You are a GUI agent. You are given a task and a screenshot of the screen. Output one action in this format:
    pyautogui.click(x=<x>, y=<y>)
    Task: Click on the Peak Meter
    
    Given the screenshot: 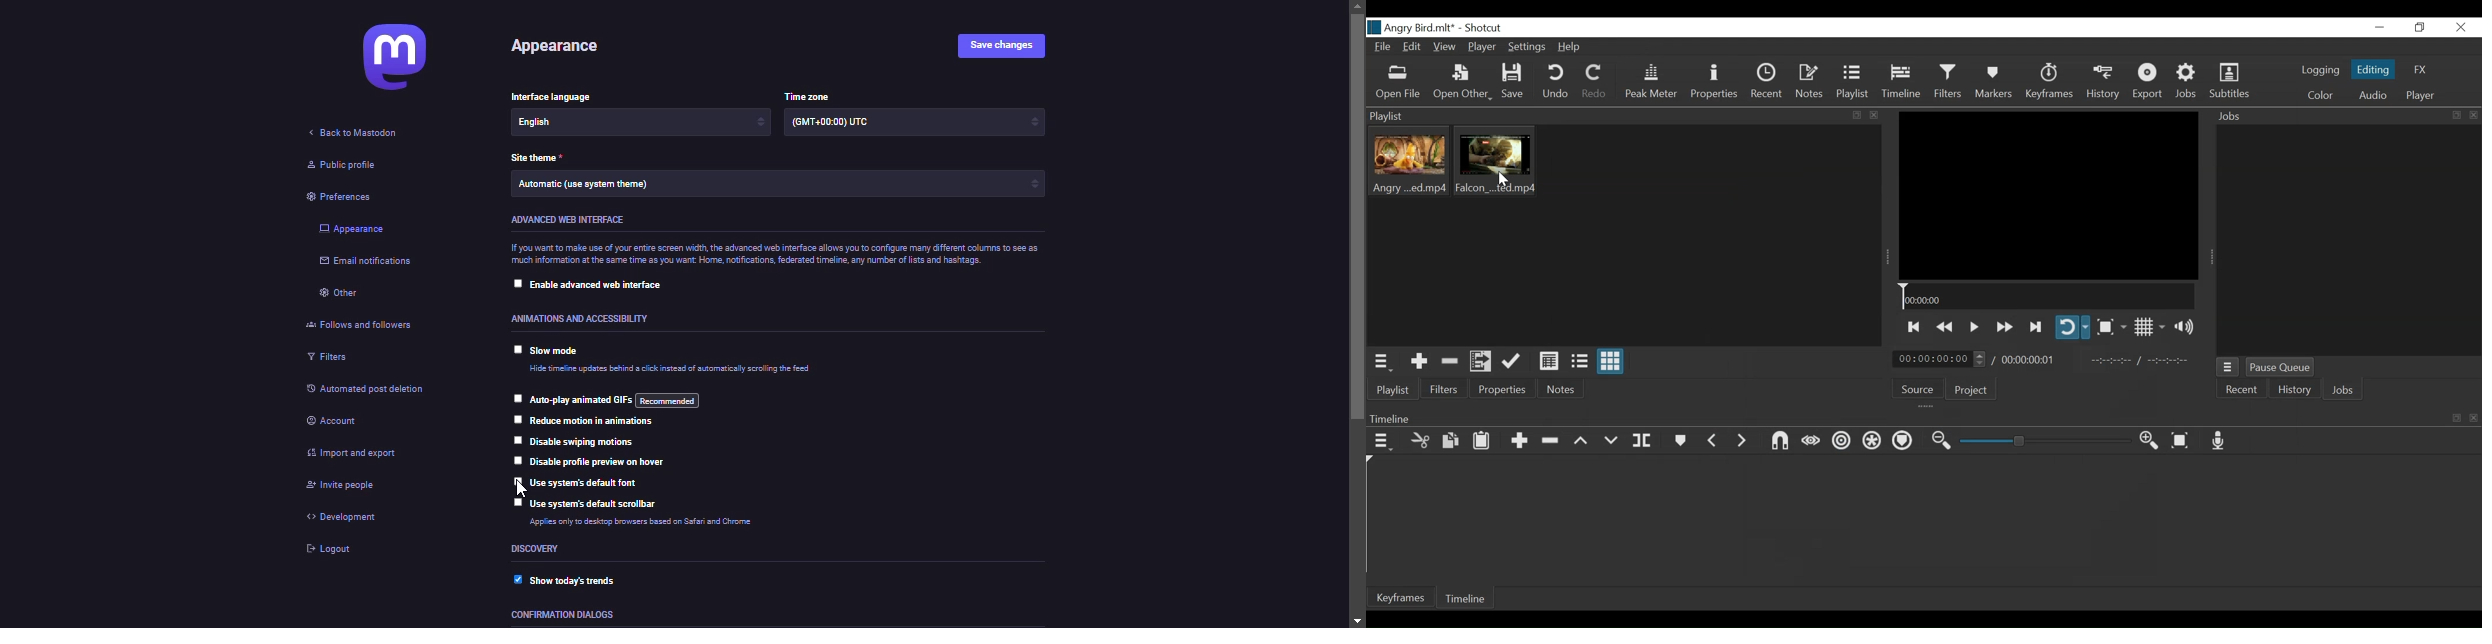 What is the action you would take?
    pyautogui.click(x=1654, y=82)
    